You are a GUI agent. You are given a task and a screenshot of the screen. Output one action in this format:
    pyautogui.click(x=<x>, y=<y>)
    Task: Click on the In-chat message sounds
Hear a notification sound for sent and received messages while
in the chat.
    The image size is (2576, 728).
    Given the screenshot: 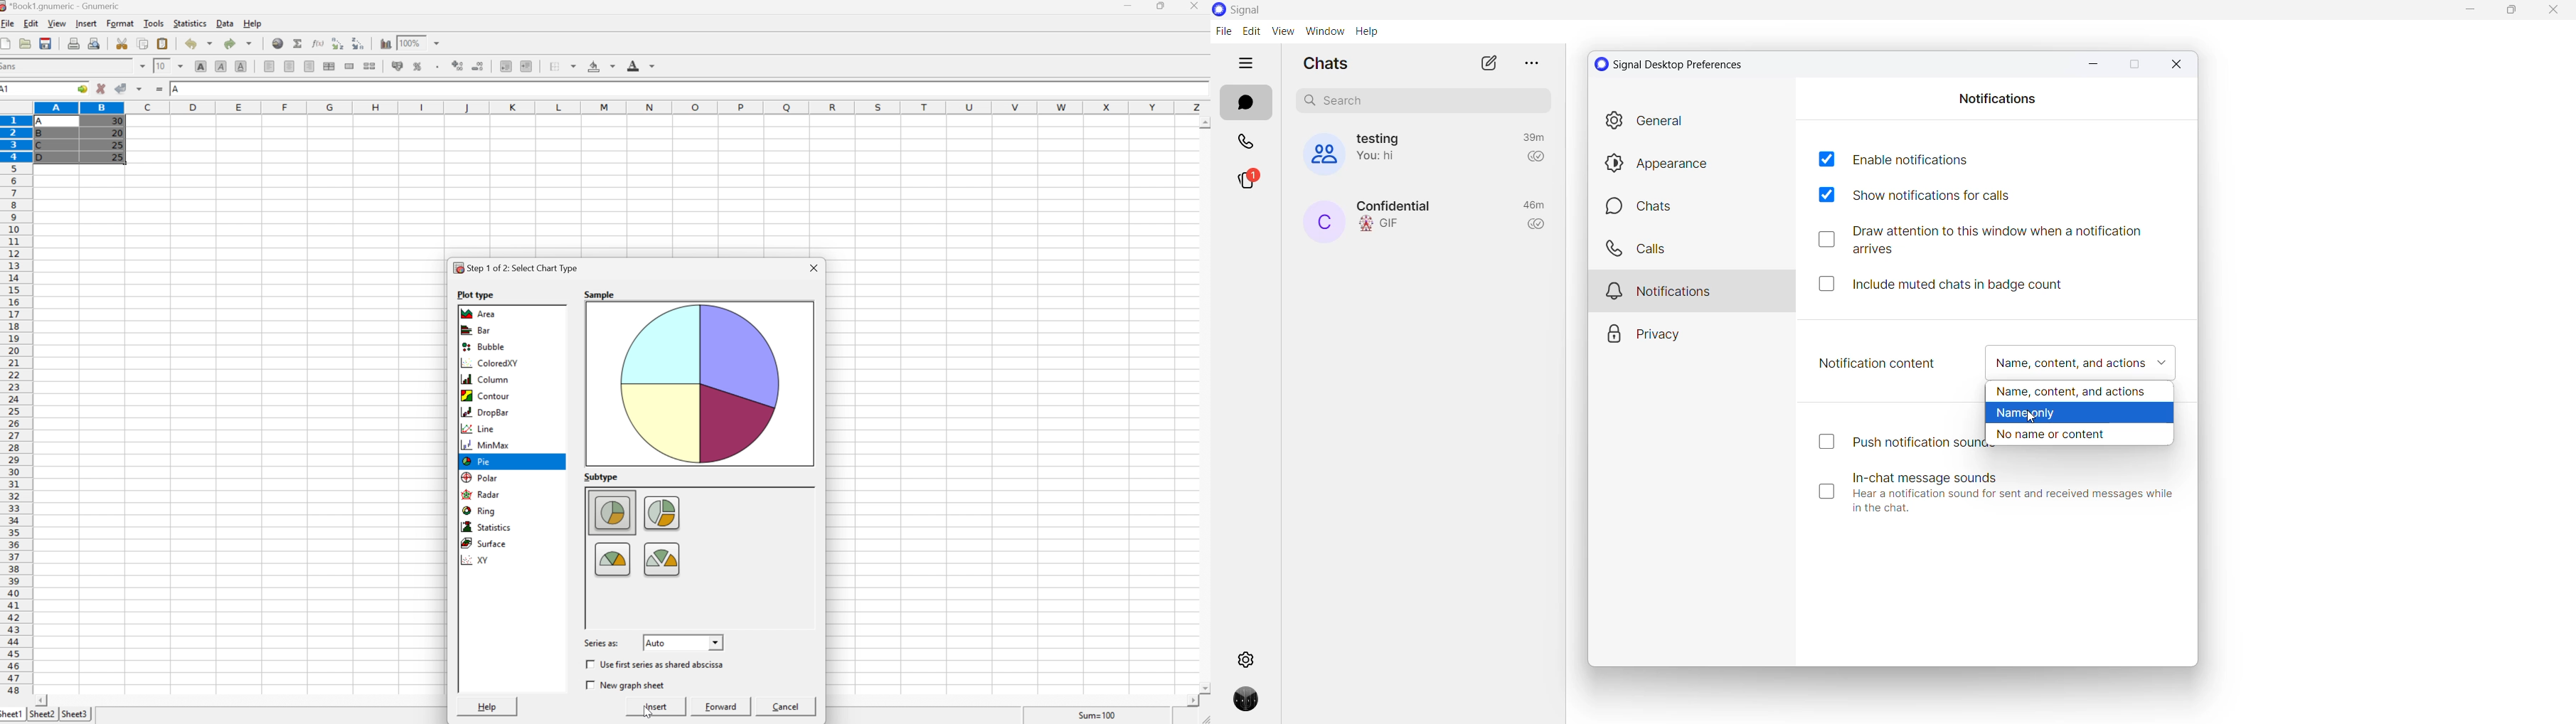 What is the action you would take?
    pyautogui.click(x=1998, y=491)
    